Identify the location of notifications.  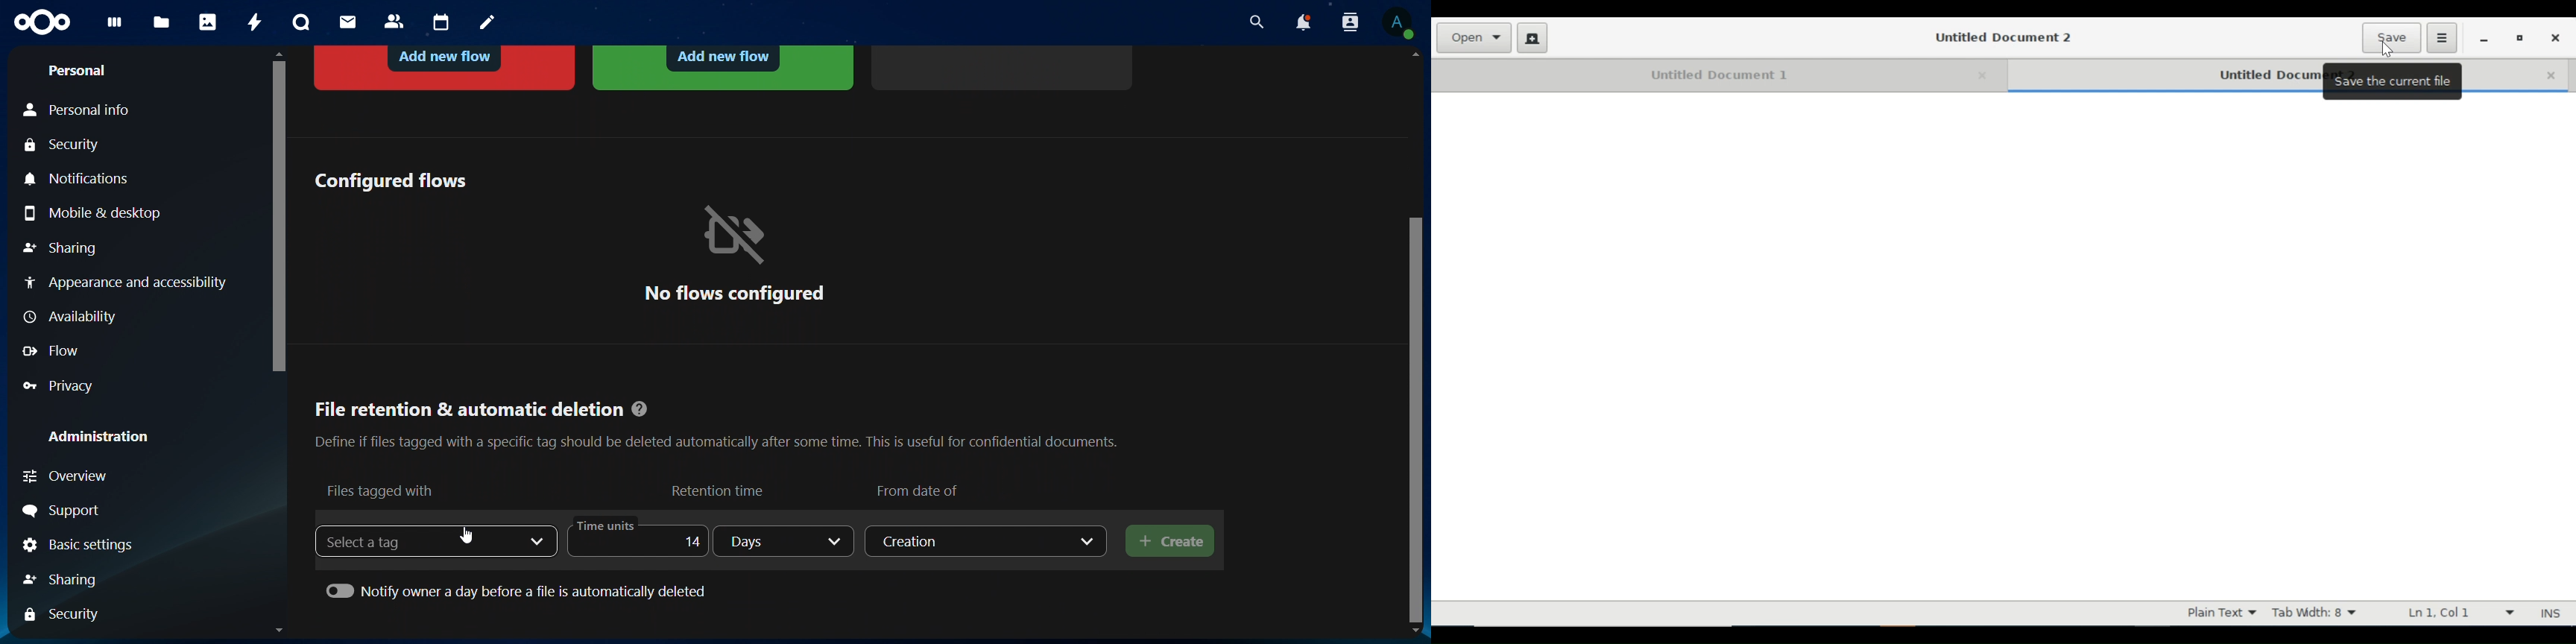
(81, 180).